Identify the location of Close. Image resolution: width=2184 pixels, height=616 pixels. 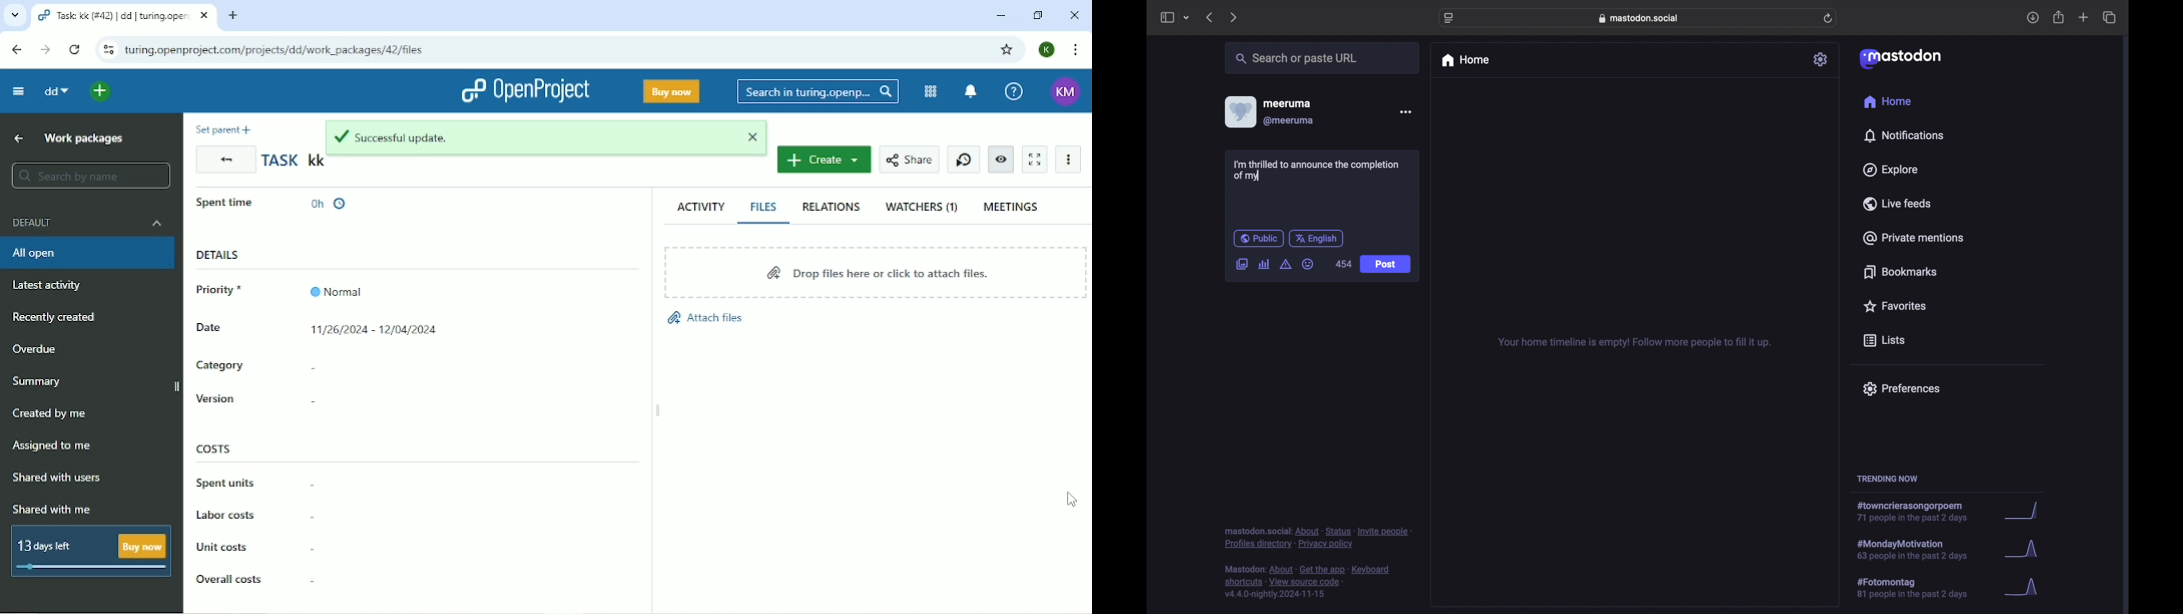
(1076, 15).